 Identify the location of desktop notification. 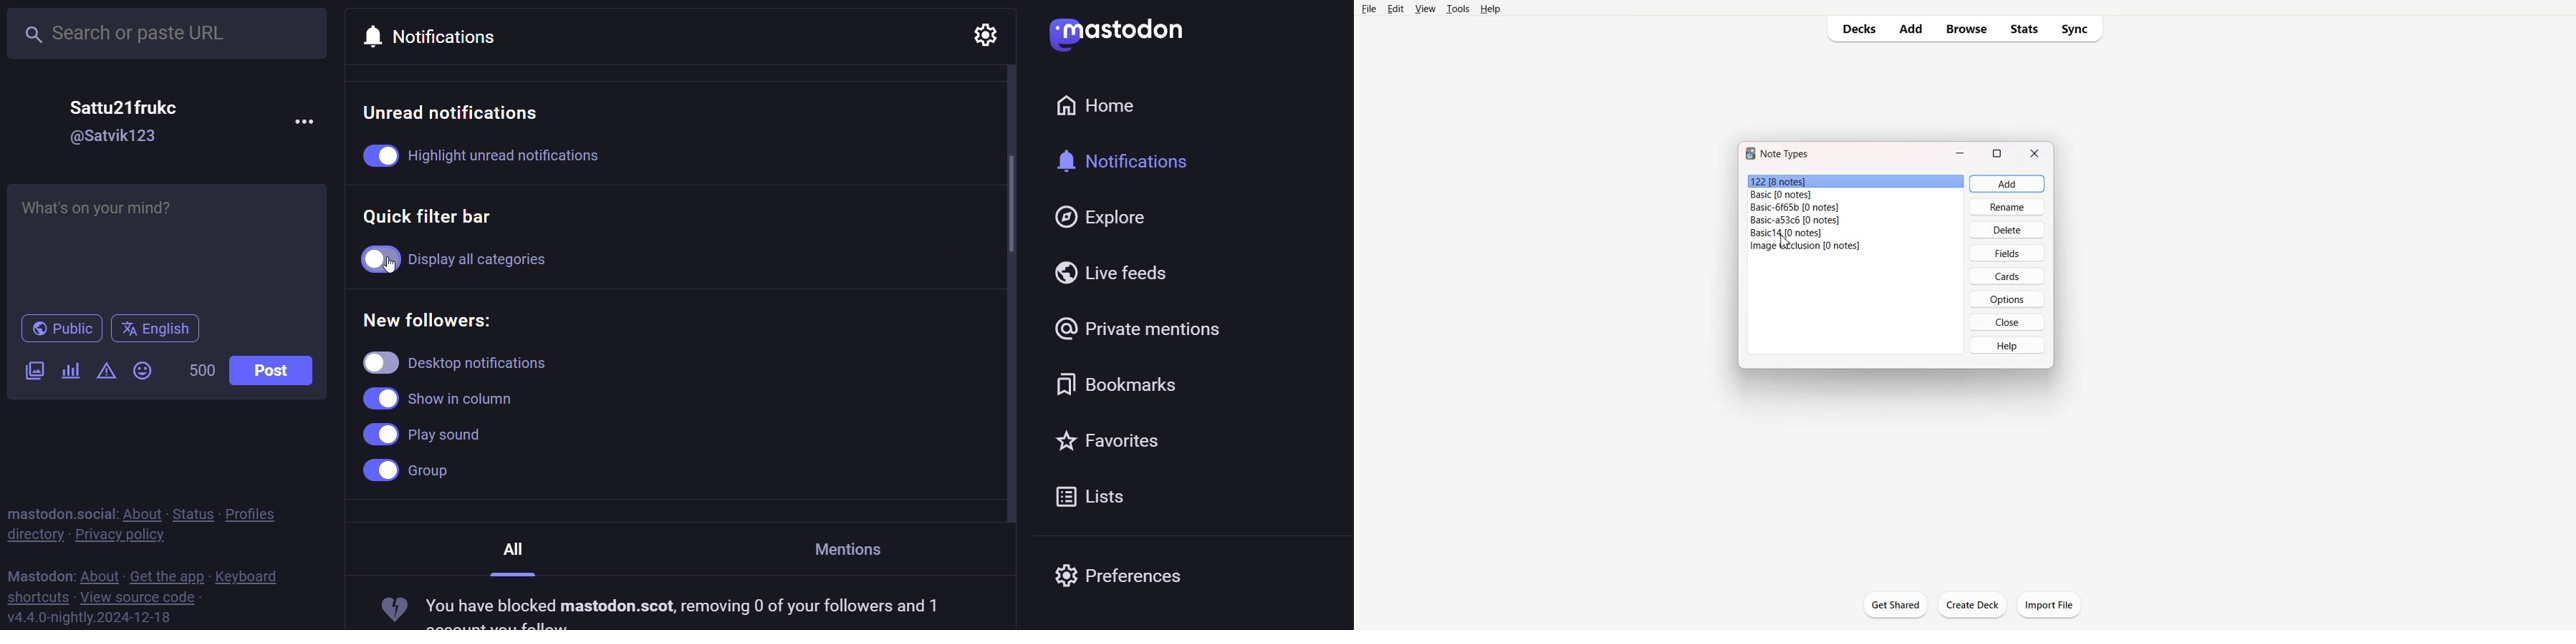
(479, 362).